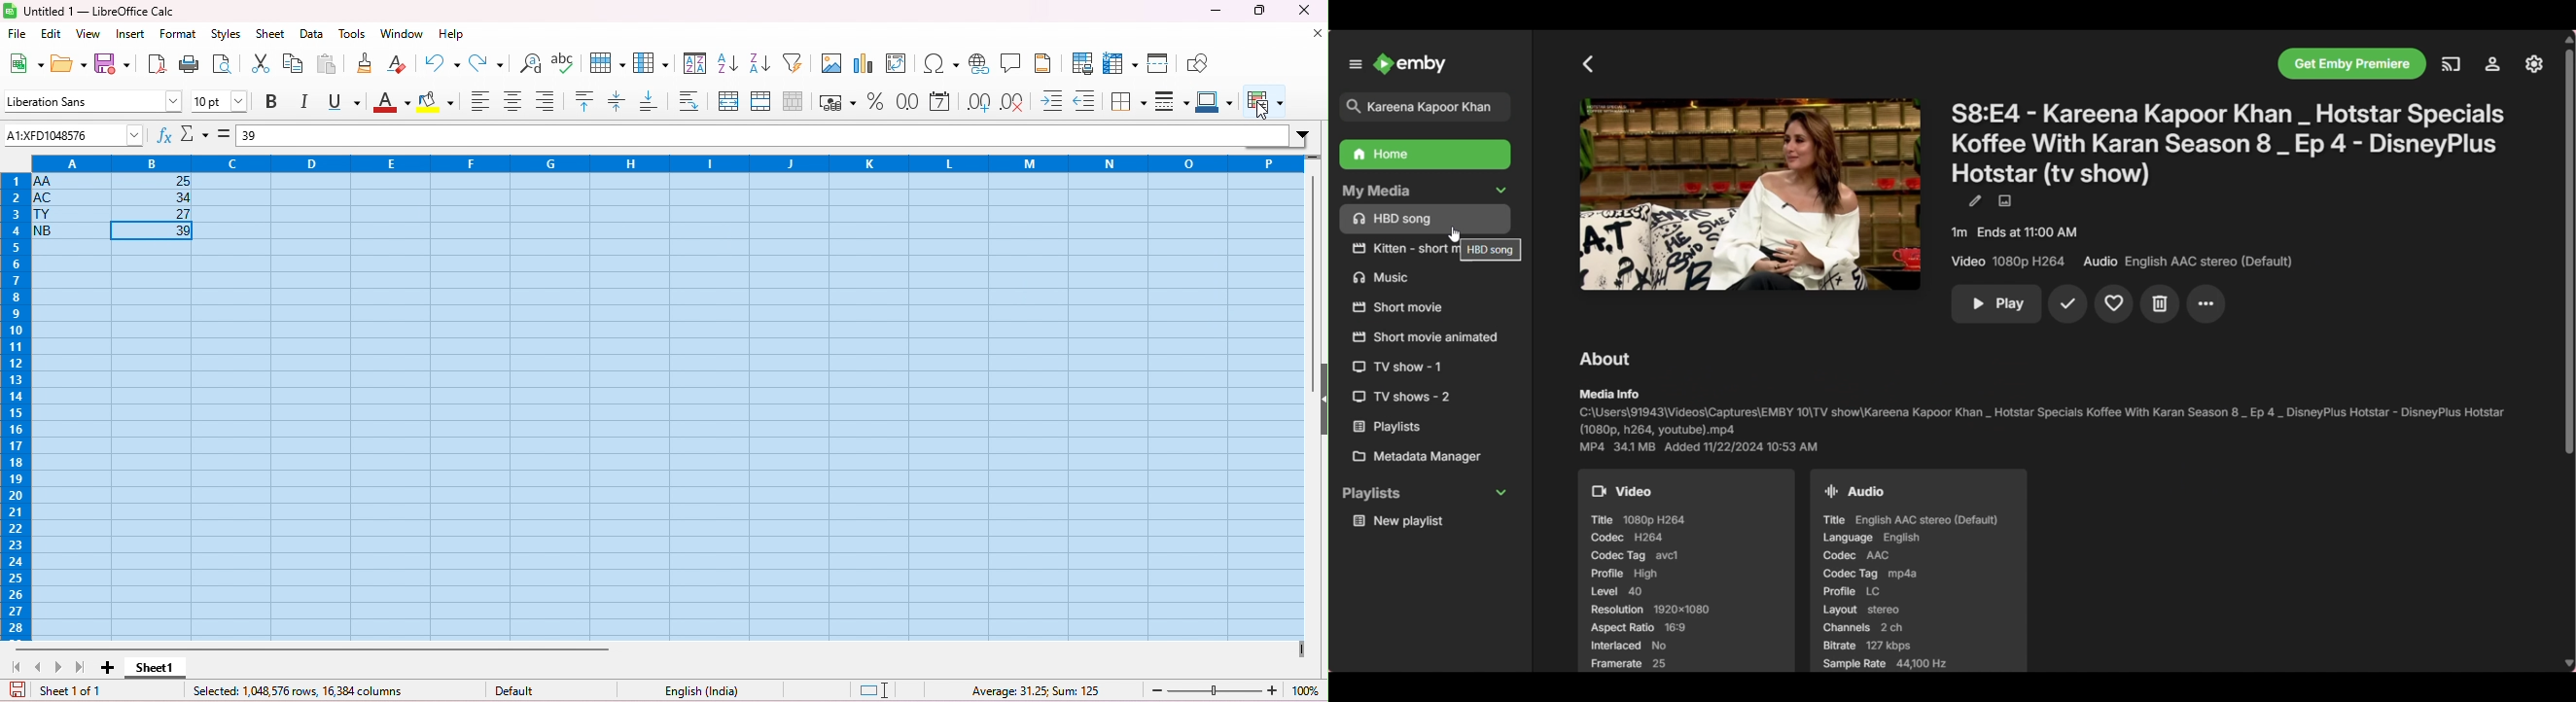  Describe the element at coordinates (1425, 192) in the screenshot. I see `Collapse My Media` at that location.